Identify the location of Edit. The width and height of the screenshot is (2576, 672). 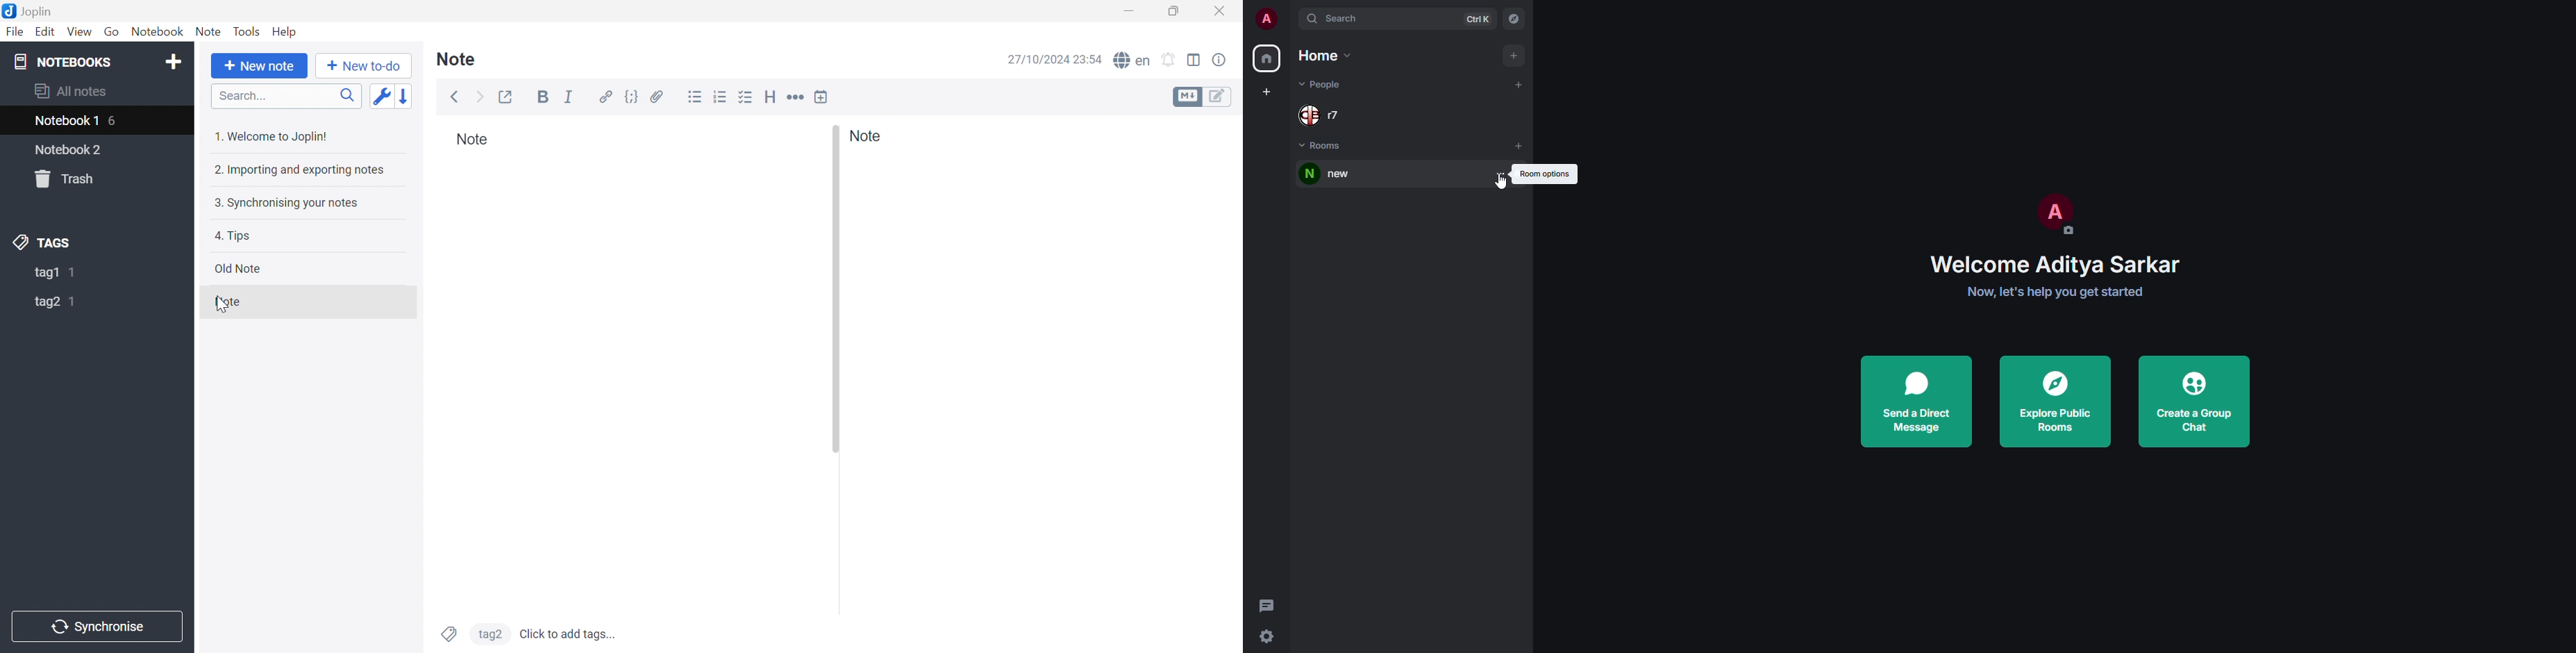
(46, 34).